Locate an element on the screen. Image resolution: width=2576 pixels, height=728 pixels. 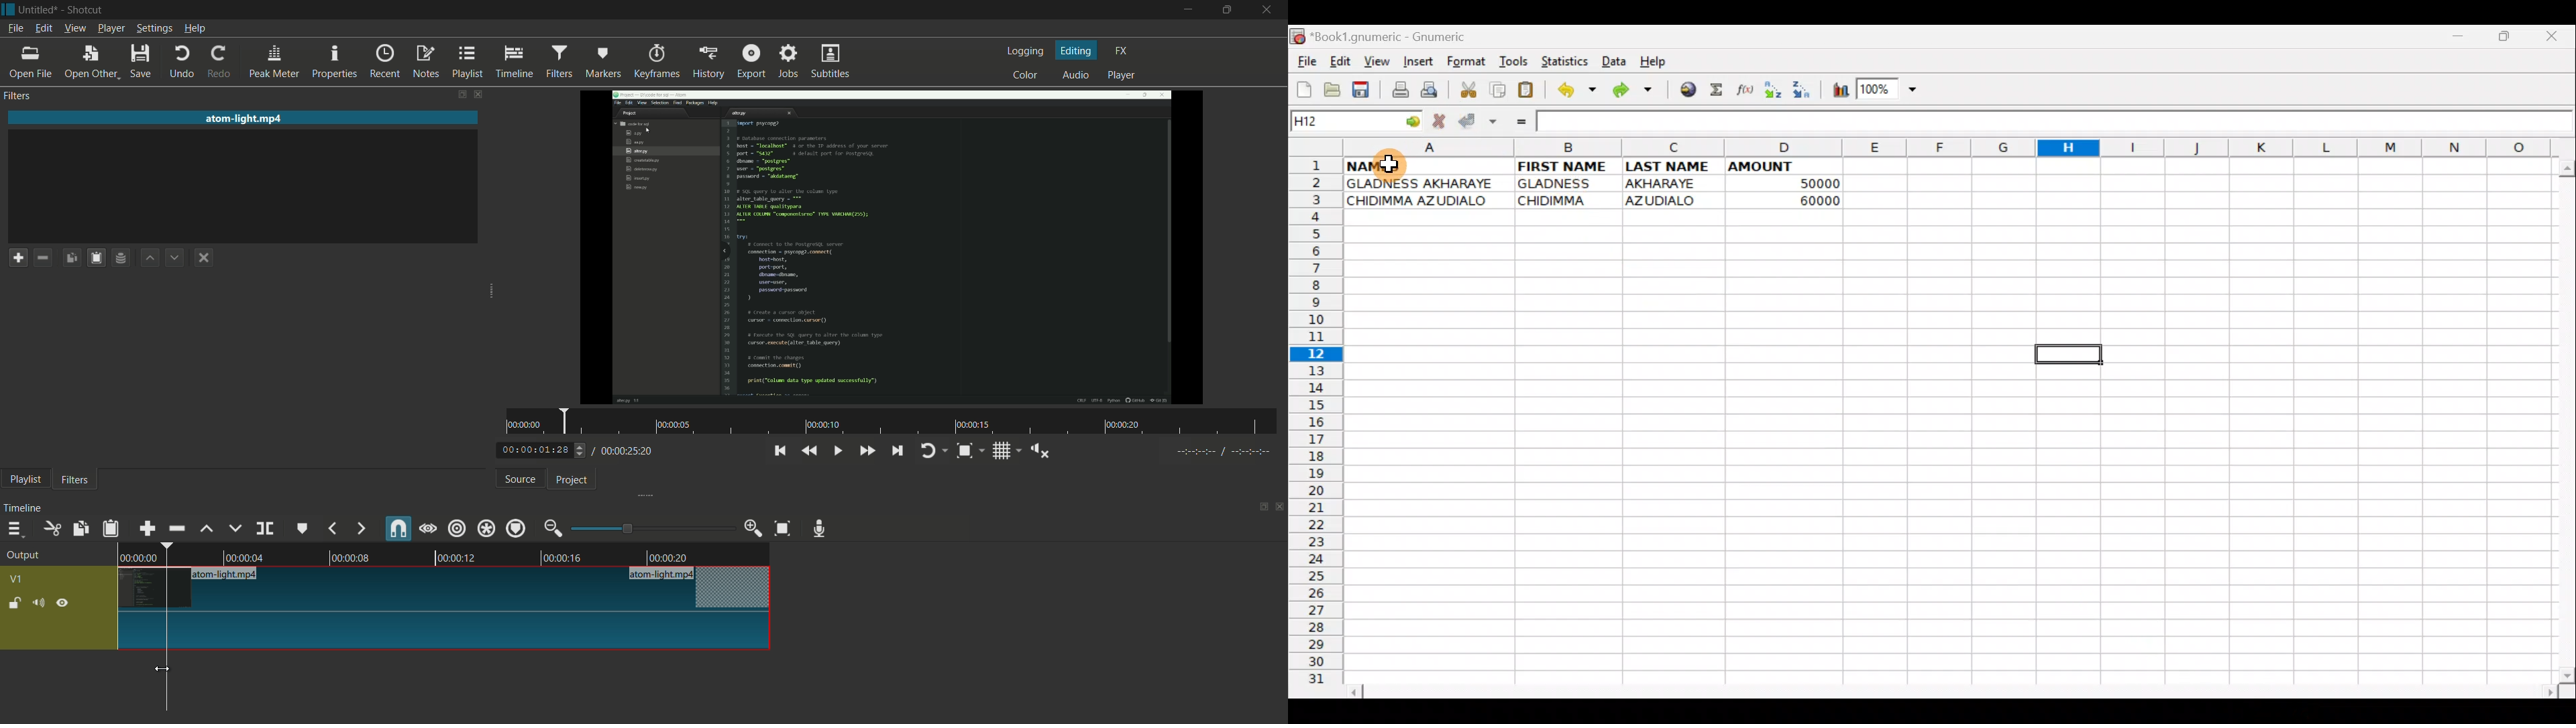
 is located at coordinates (1220, 454).